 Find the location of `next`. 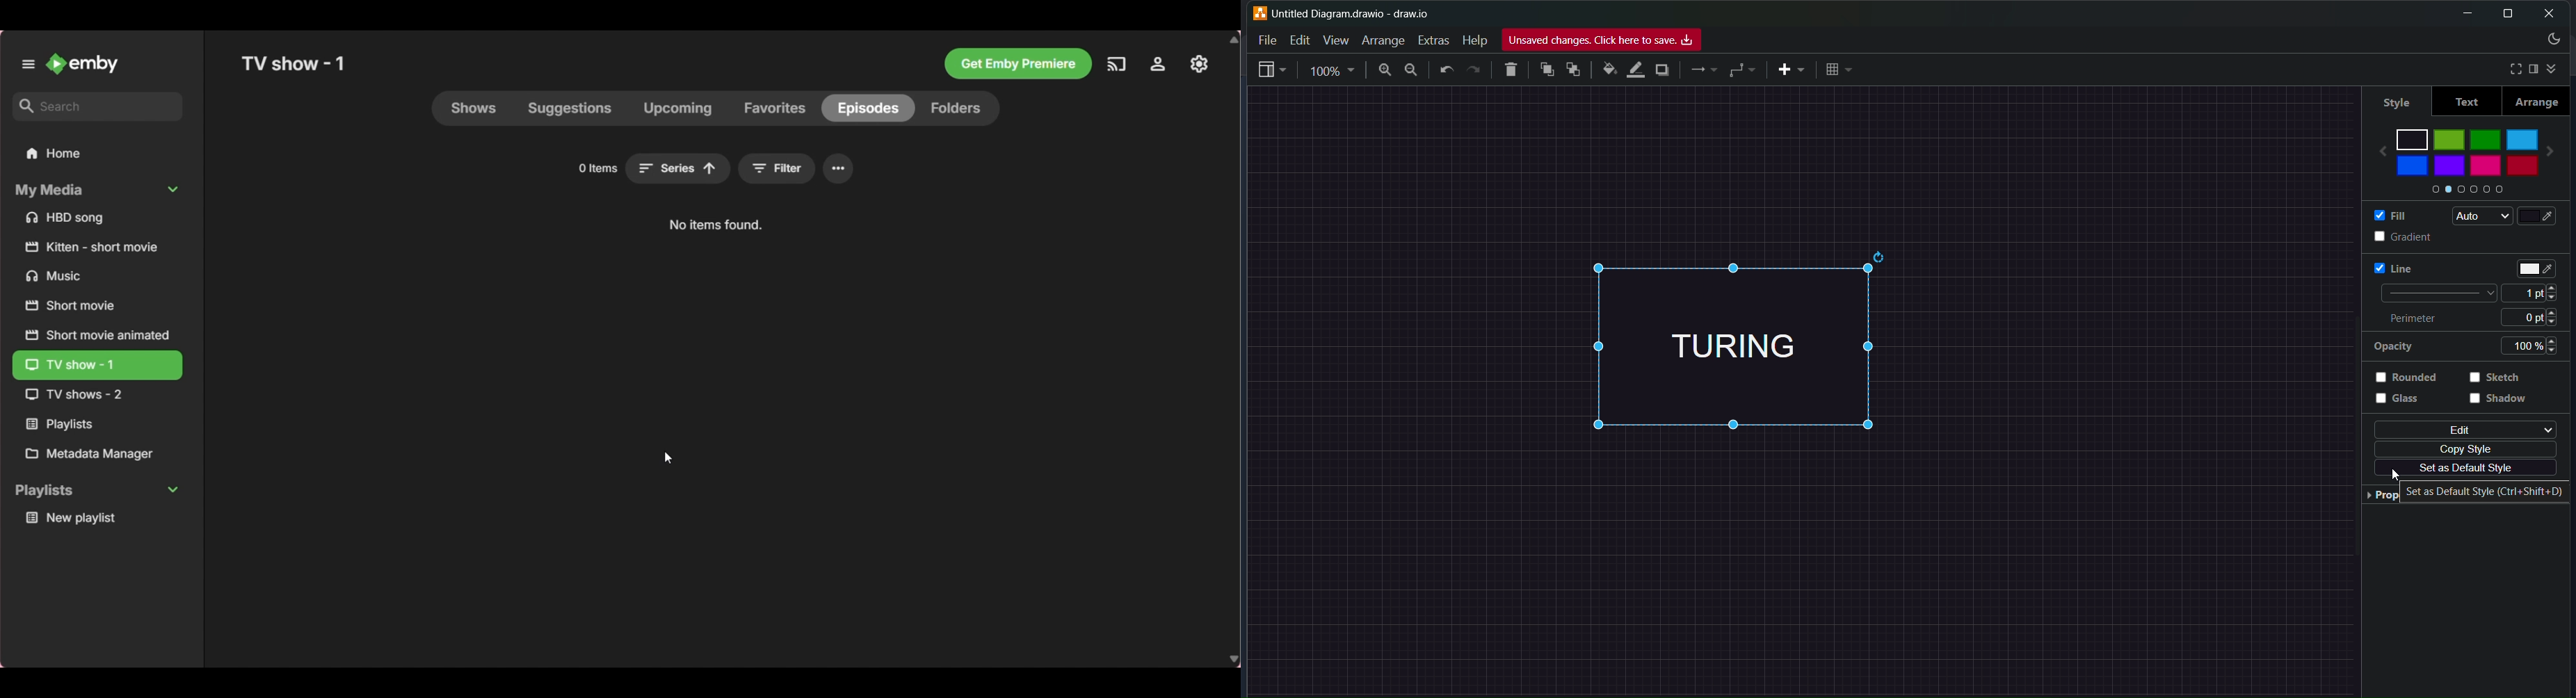

next is located at coordinates (2558, 147).